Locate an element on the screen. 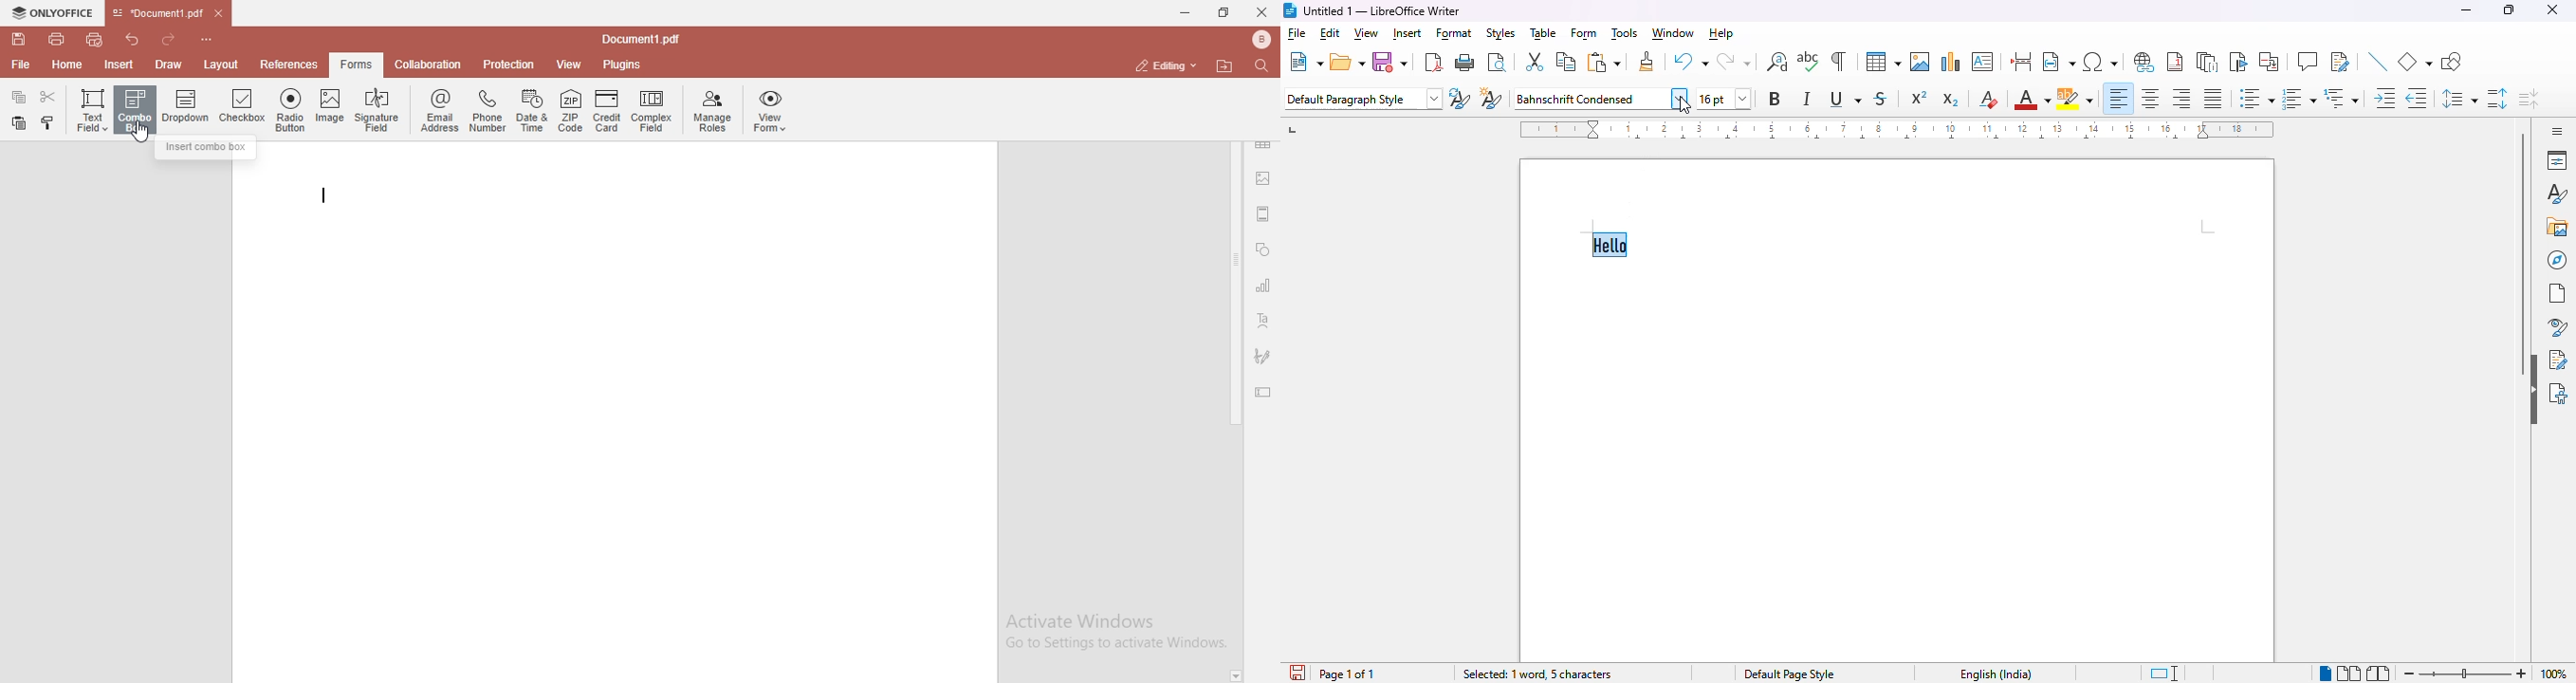  find and replace is located at coordinates (1777, 62).